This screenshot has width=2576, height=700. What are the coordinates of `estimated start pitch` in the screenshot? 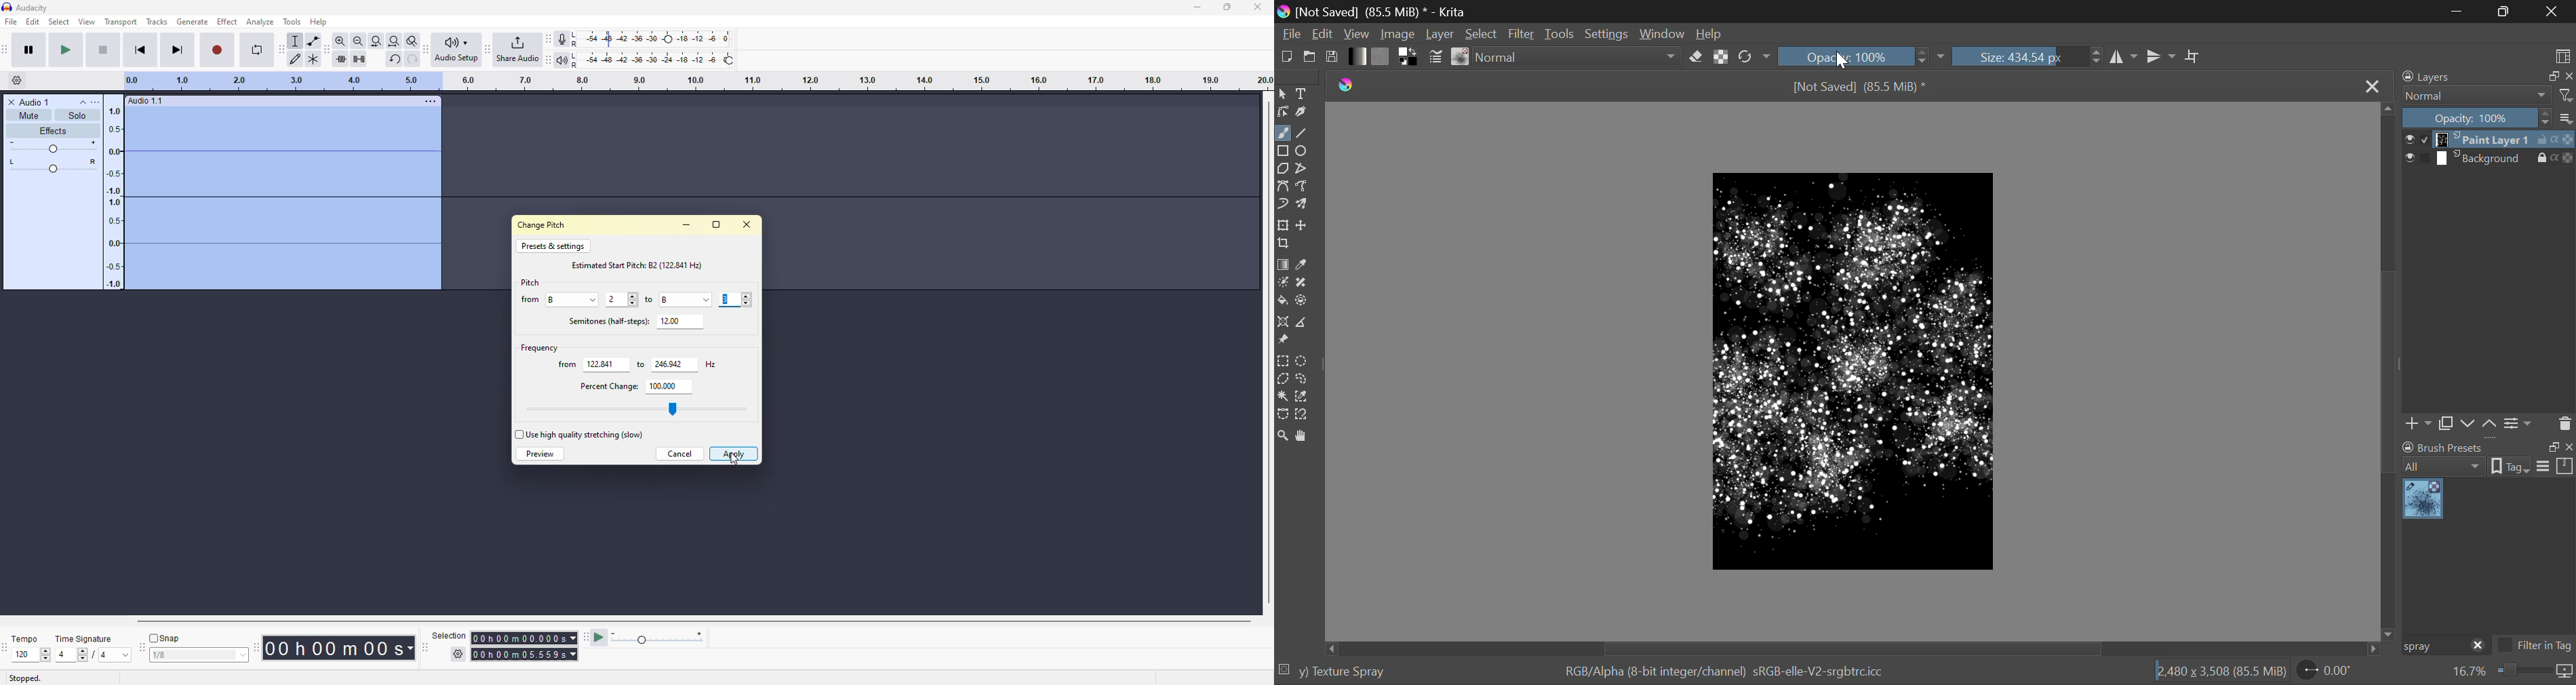 It's located at (640, 264).